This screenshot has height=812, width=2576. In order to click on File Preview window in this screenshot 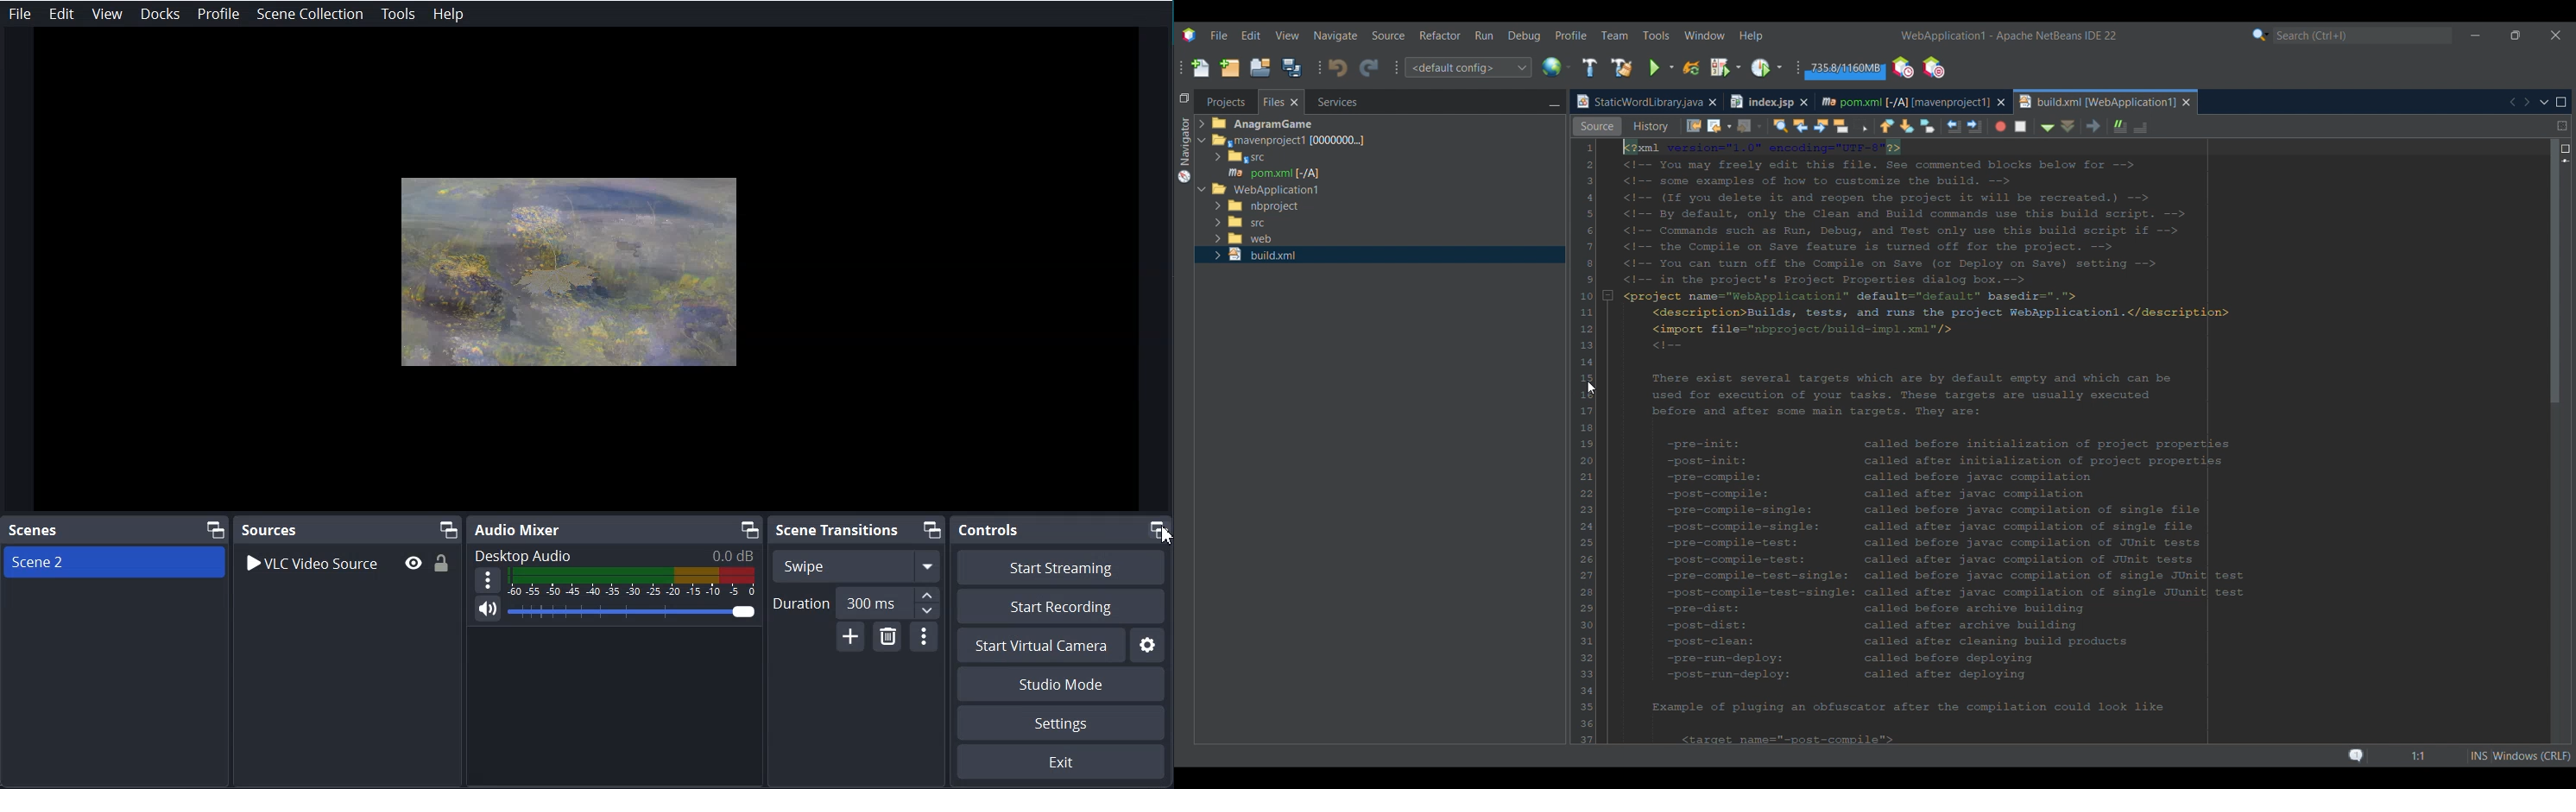, I will do `click(571, 267)`.